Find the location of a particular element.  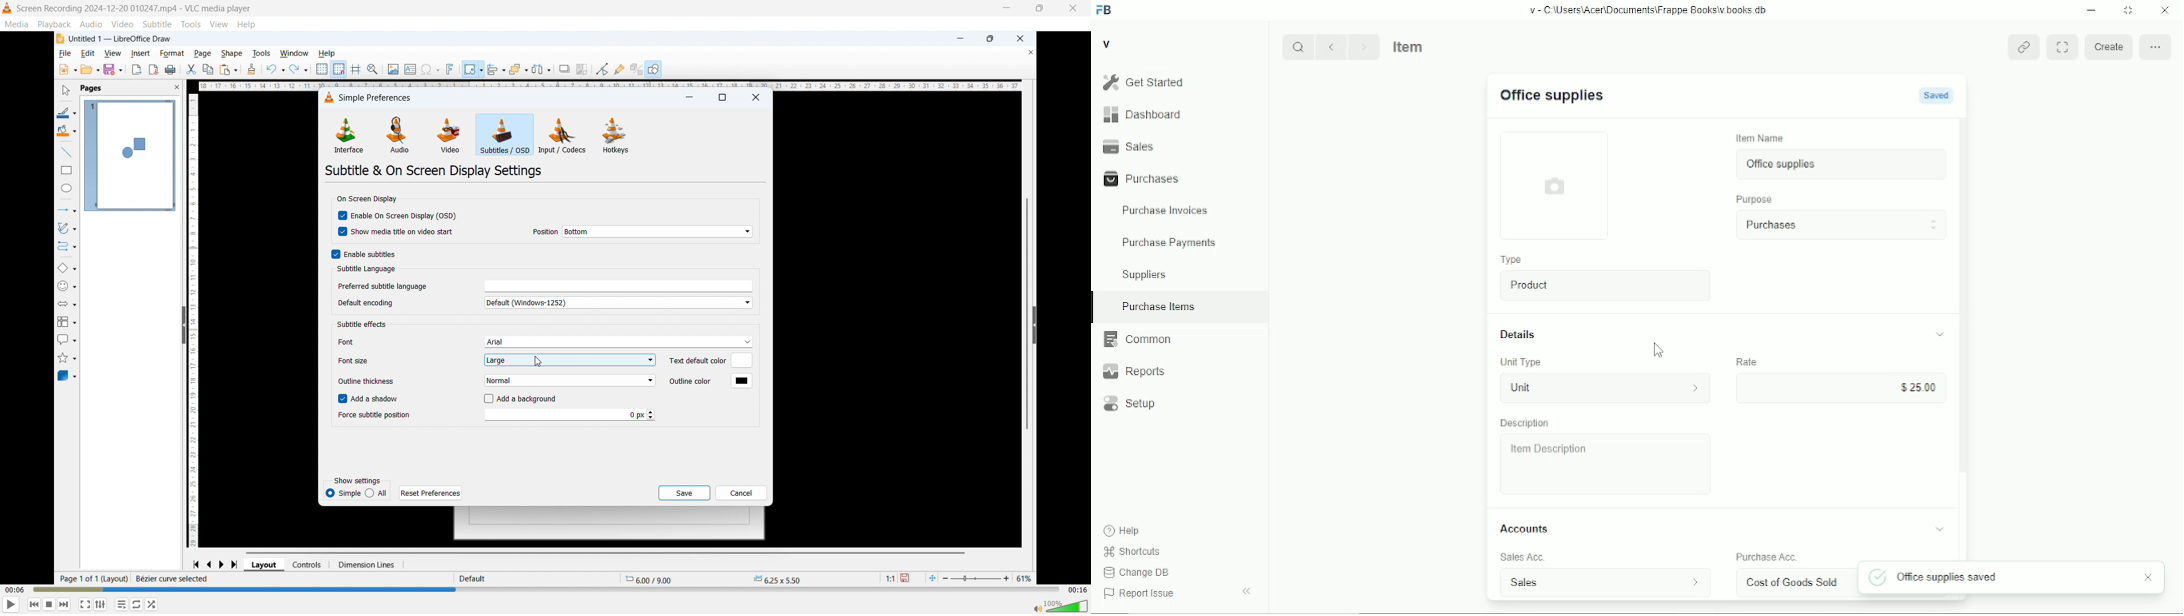

create is located at coordinates (2107, 46).